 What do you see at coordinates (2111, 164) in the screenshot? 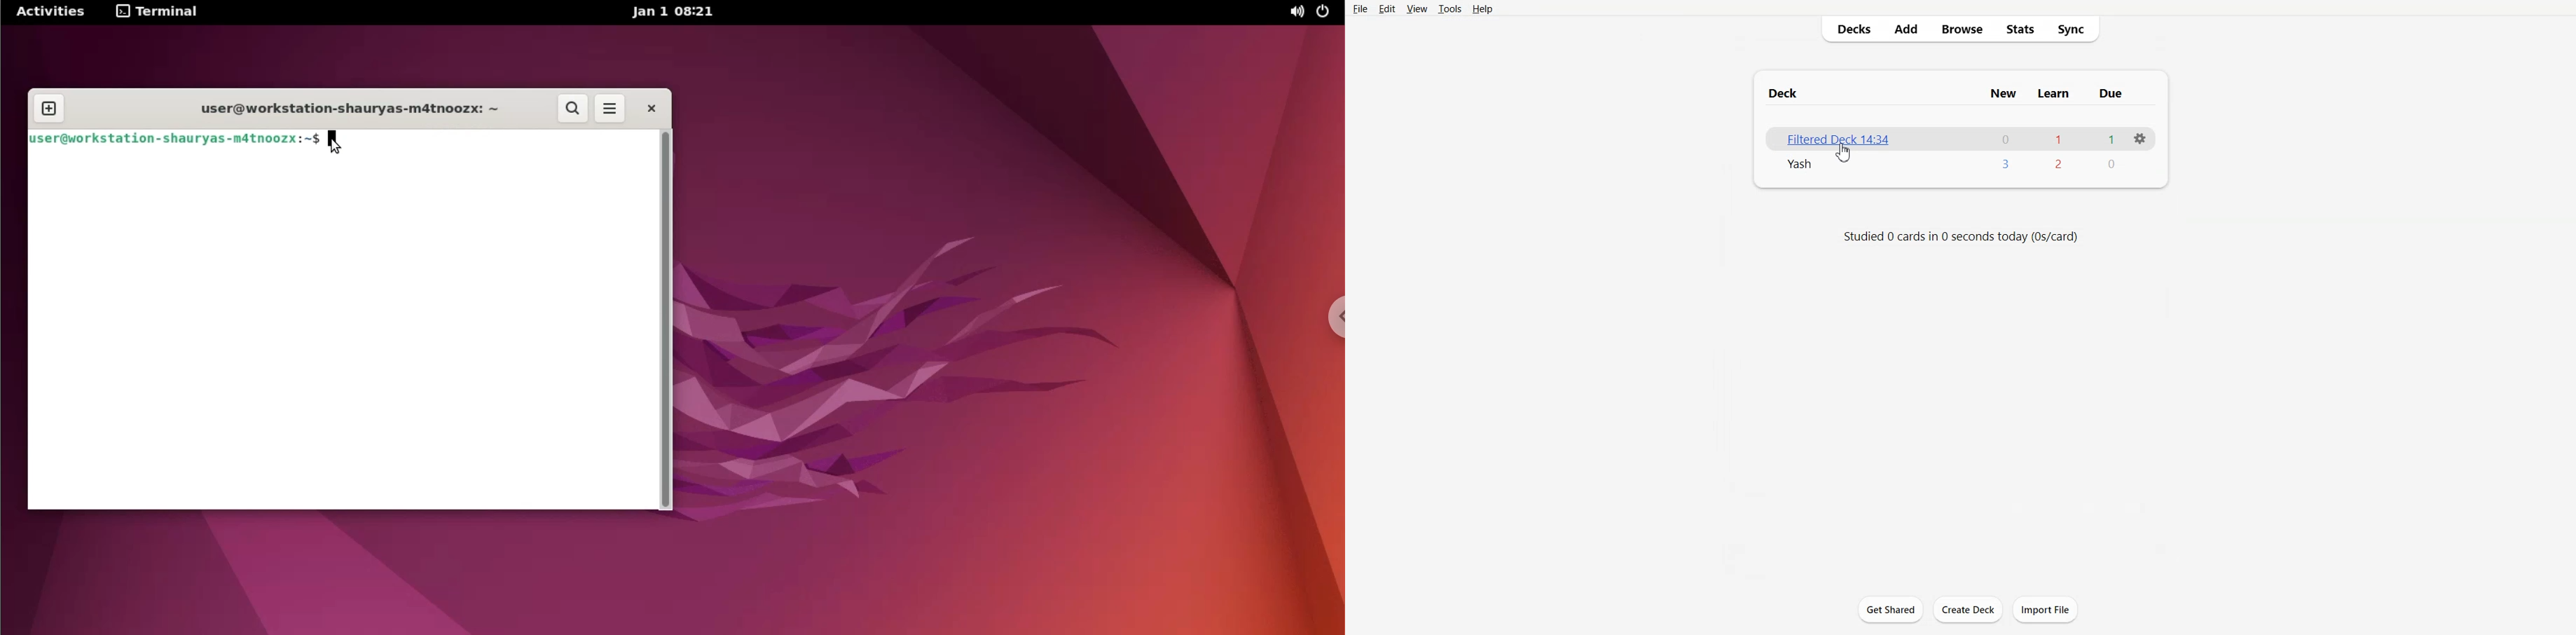
I see `0` at bounding box center [2111, 164].